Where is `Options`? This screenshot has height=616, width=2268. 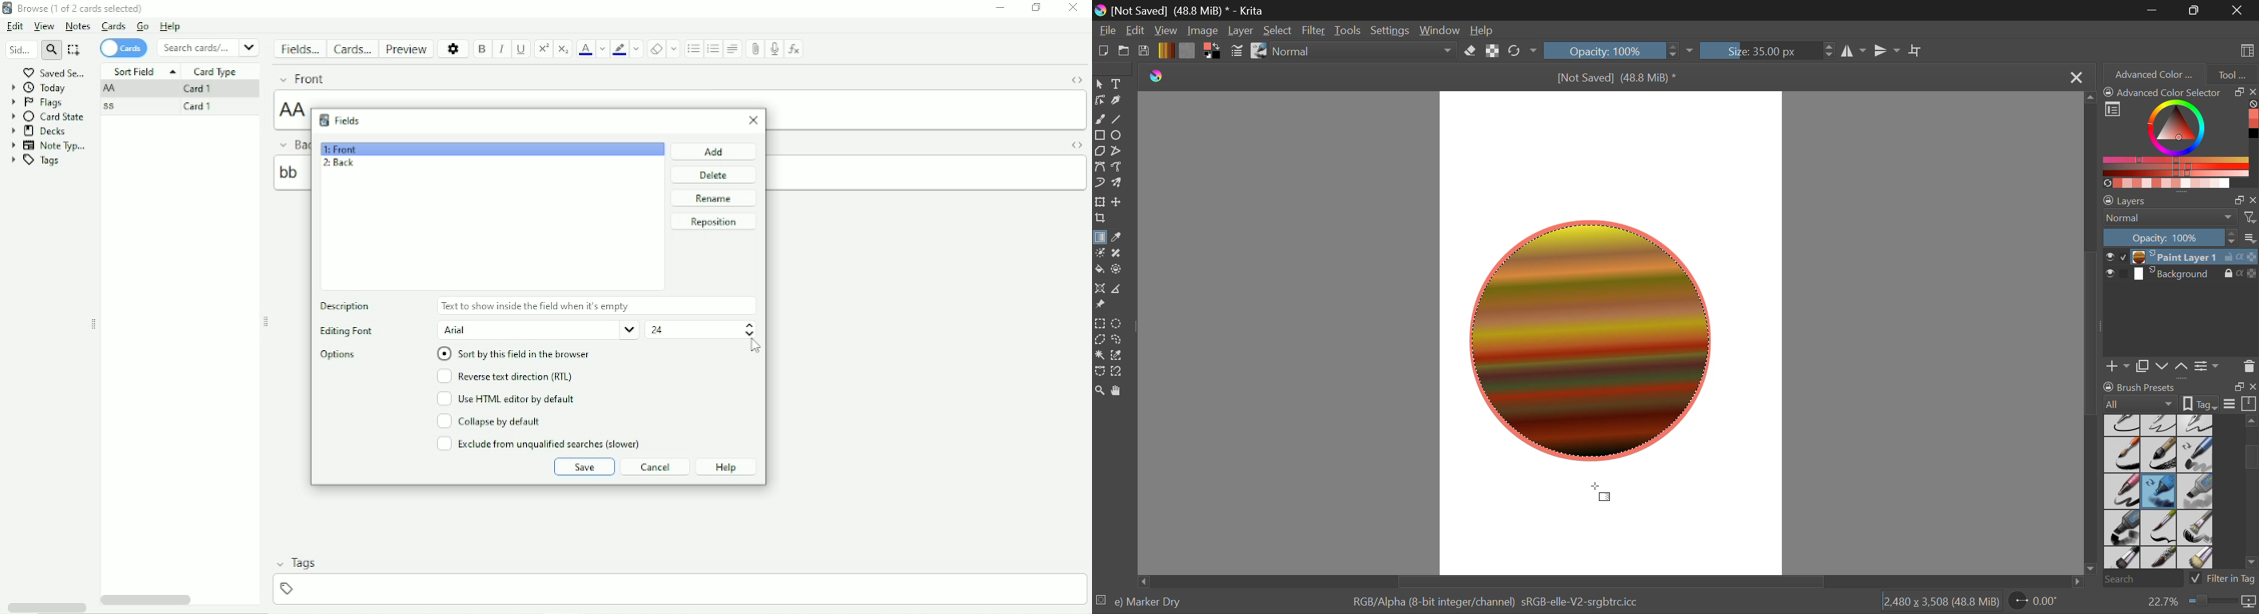
Options is located at coordinates (339, 355).